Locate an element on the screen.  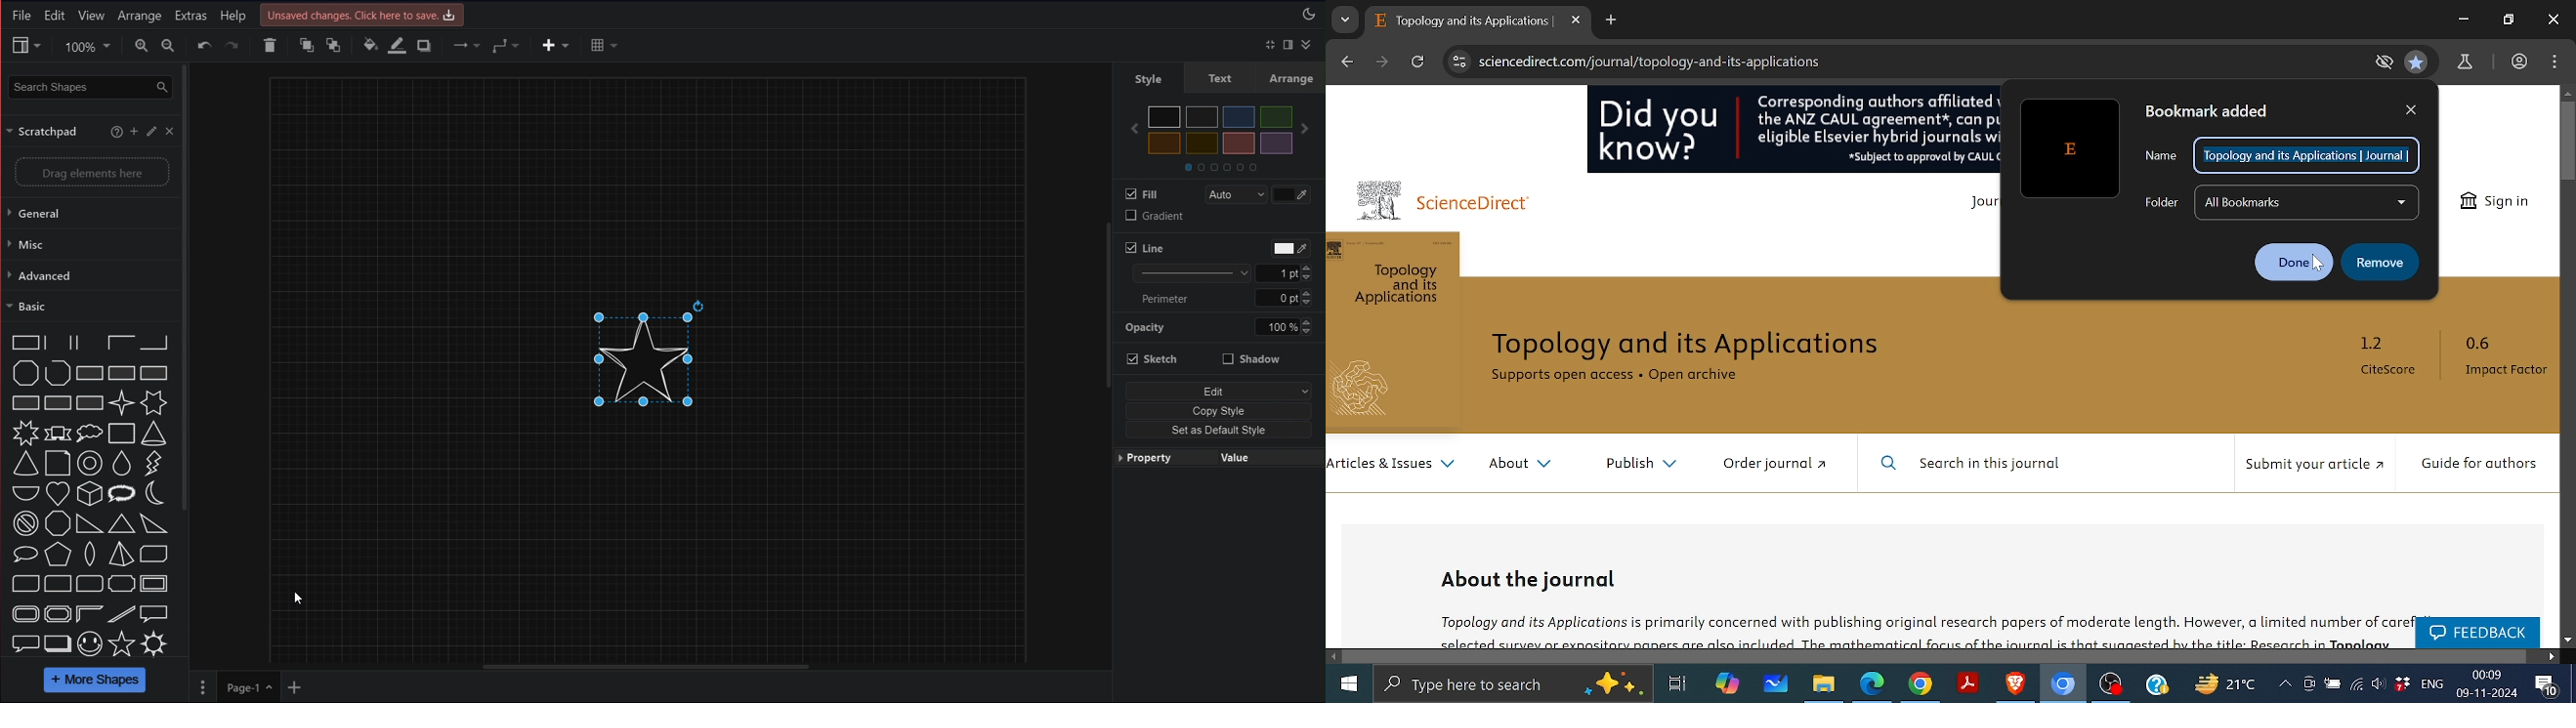
Vertical scroll Bar is located at coordinates (2568, 142).